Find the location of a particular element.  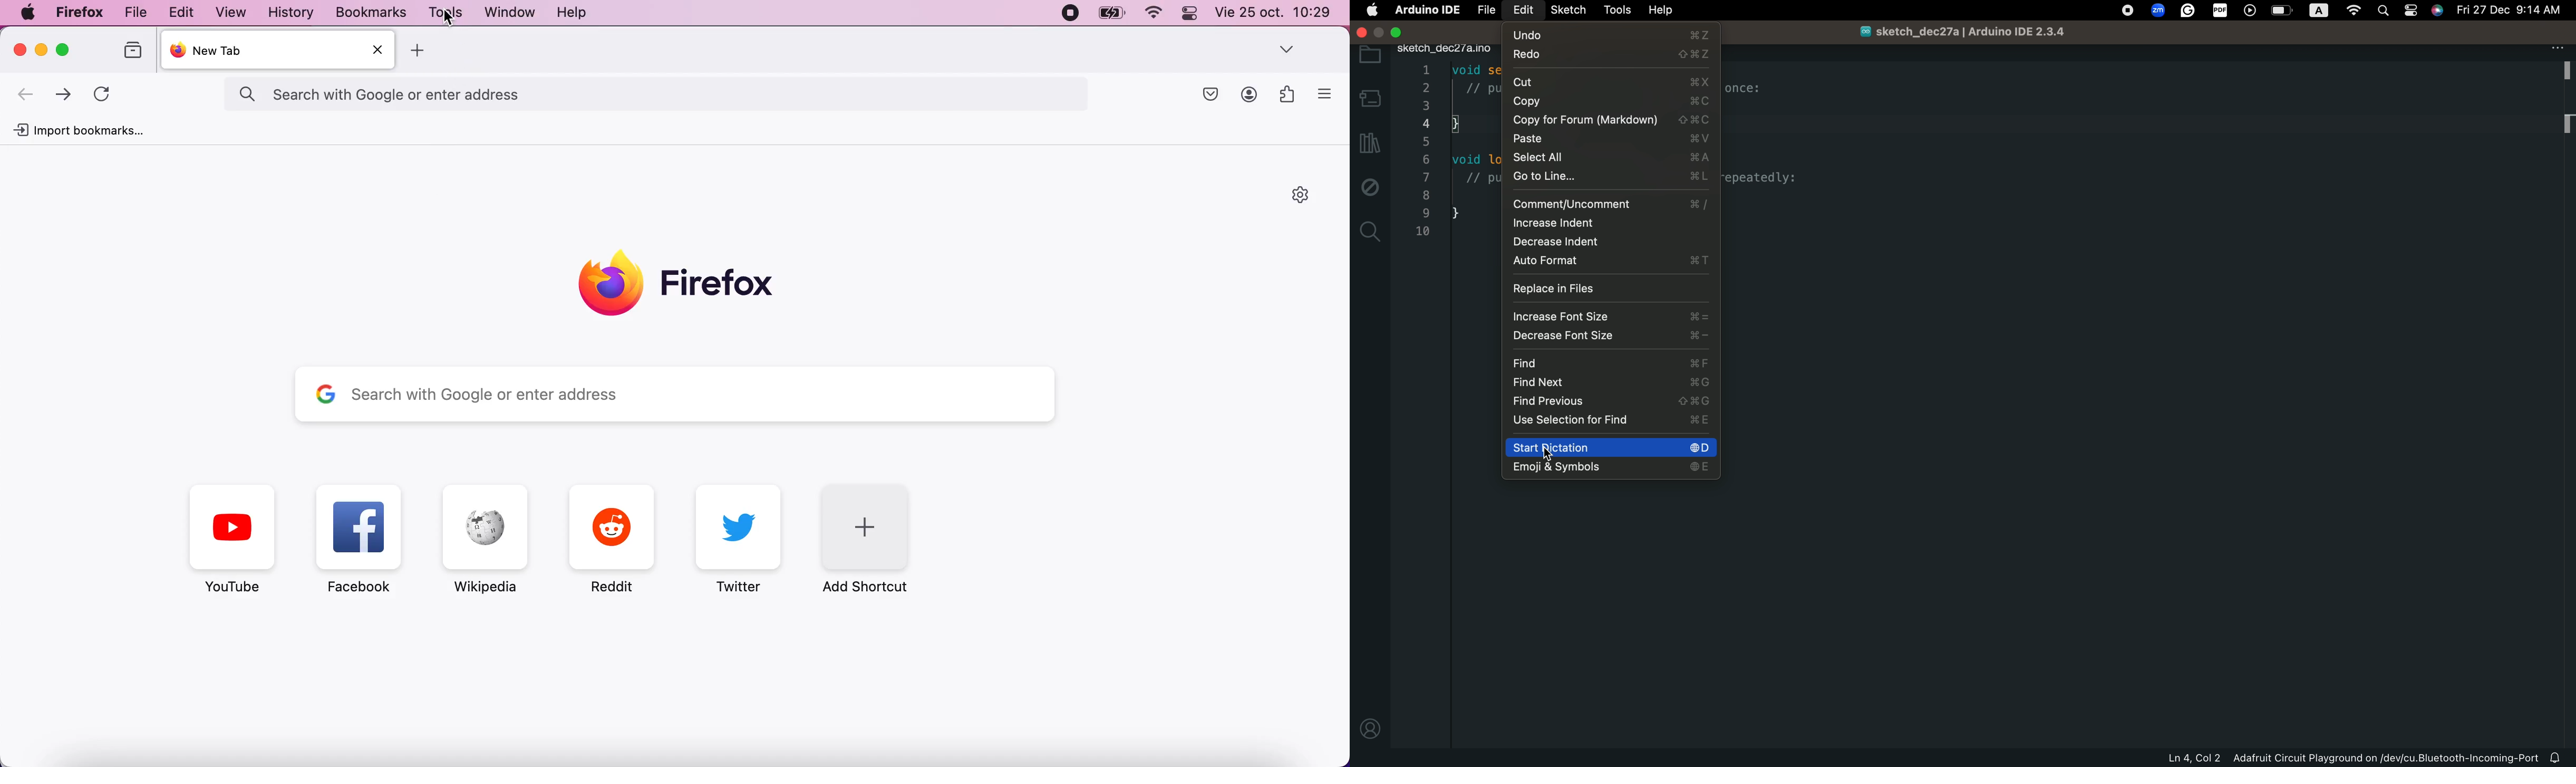

copy for forum(markdown) is located at coordinates (1610, 121).